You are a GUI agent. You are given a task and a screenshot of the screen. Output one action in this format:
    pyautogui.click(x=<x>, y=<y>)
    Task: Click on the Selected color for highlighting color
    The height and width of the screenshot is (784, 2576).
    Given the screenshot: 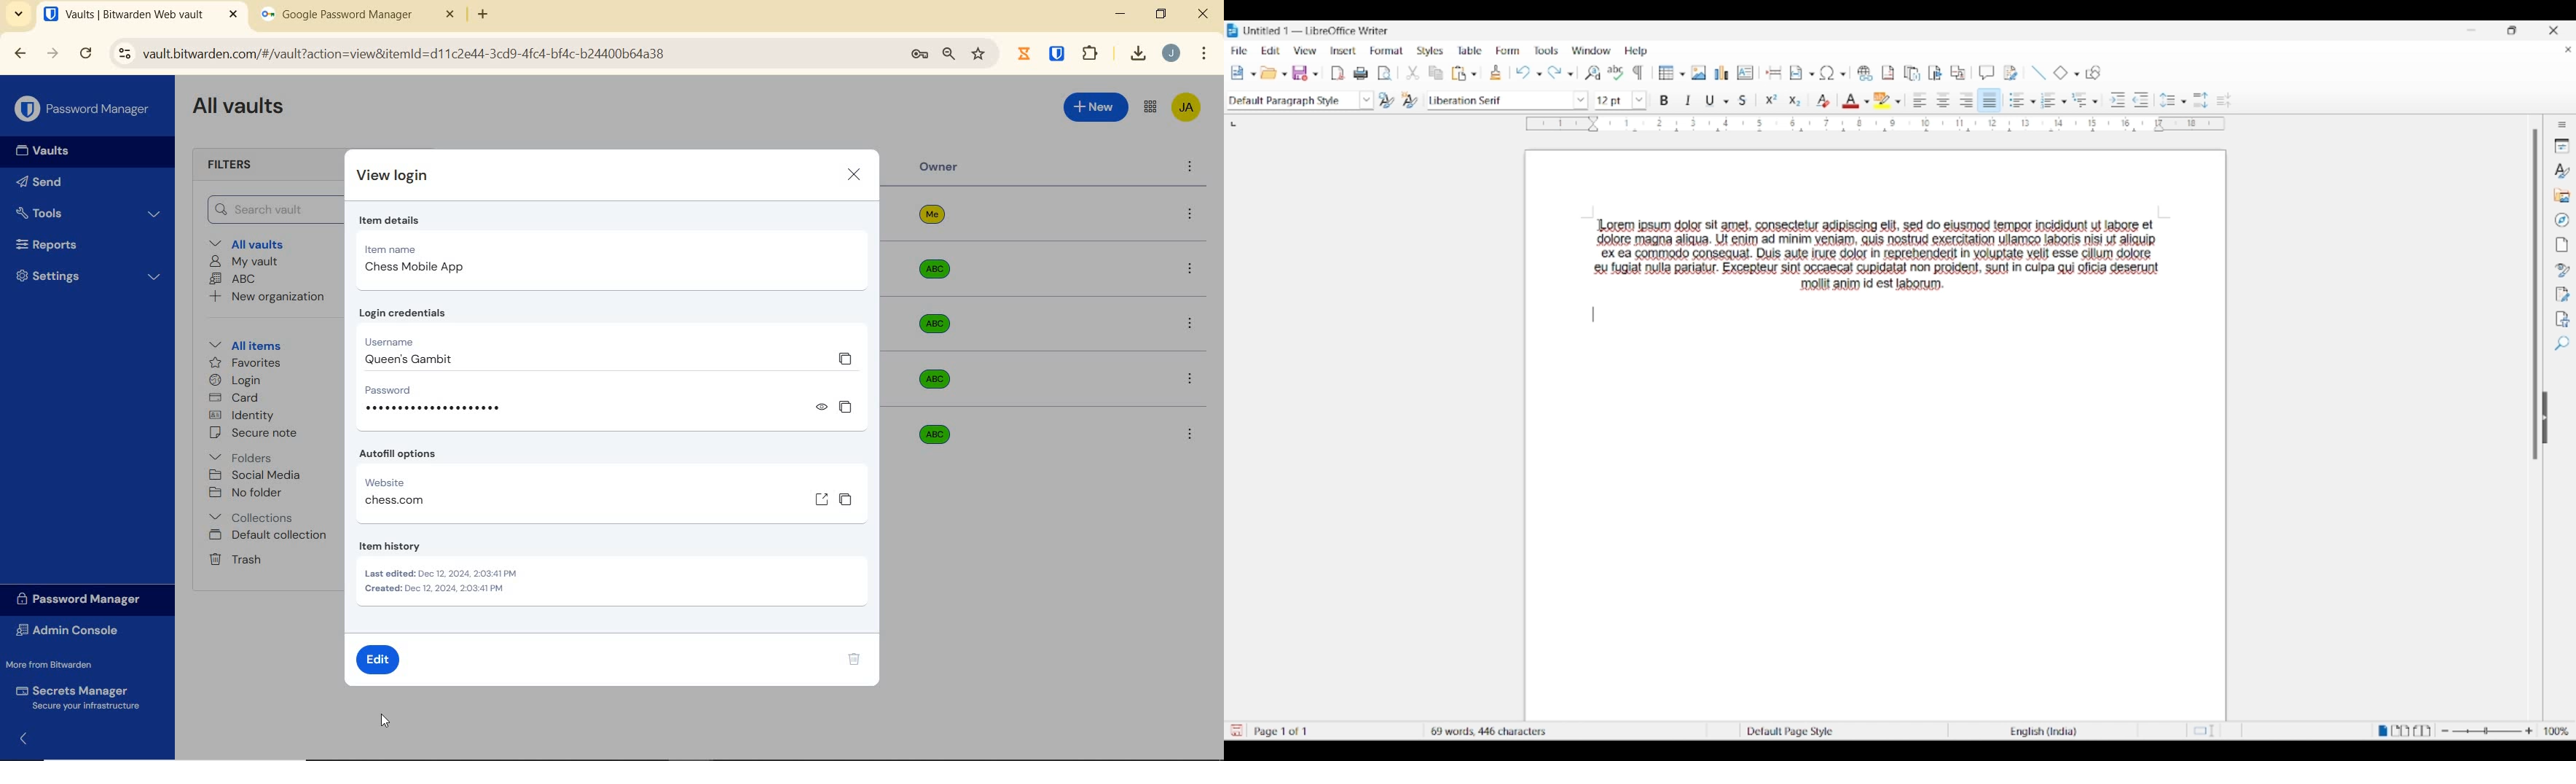 What is the action you would take?
    pyautogui.click(x=1882, y=99)
    